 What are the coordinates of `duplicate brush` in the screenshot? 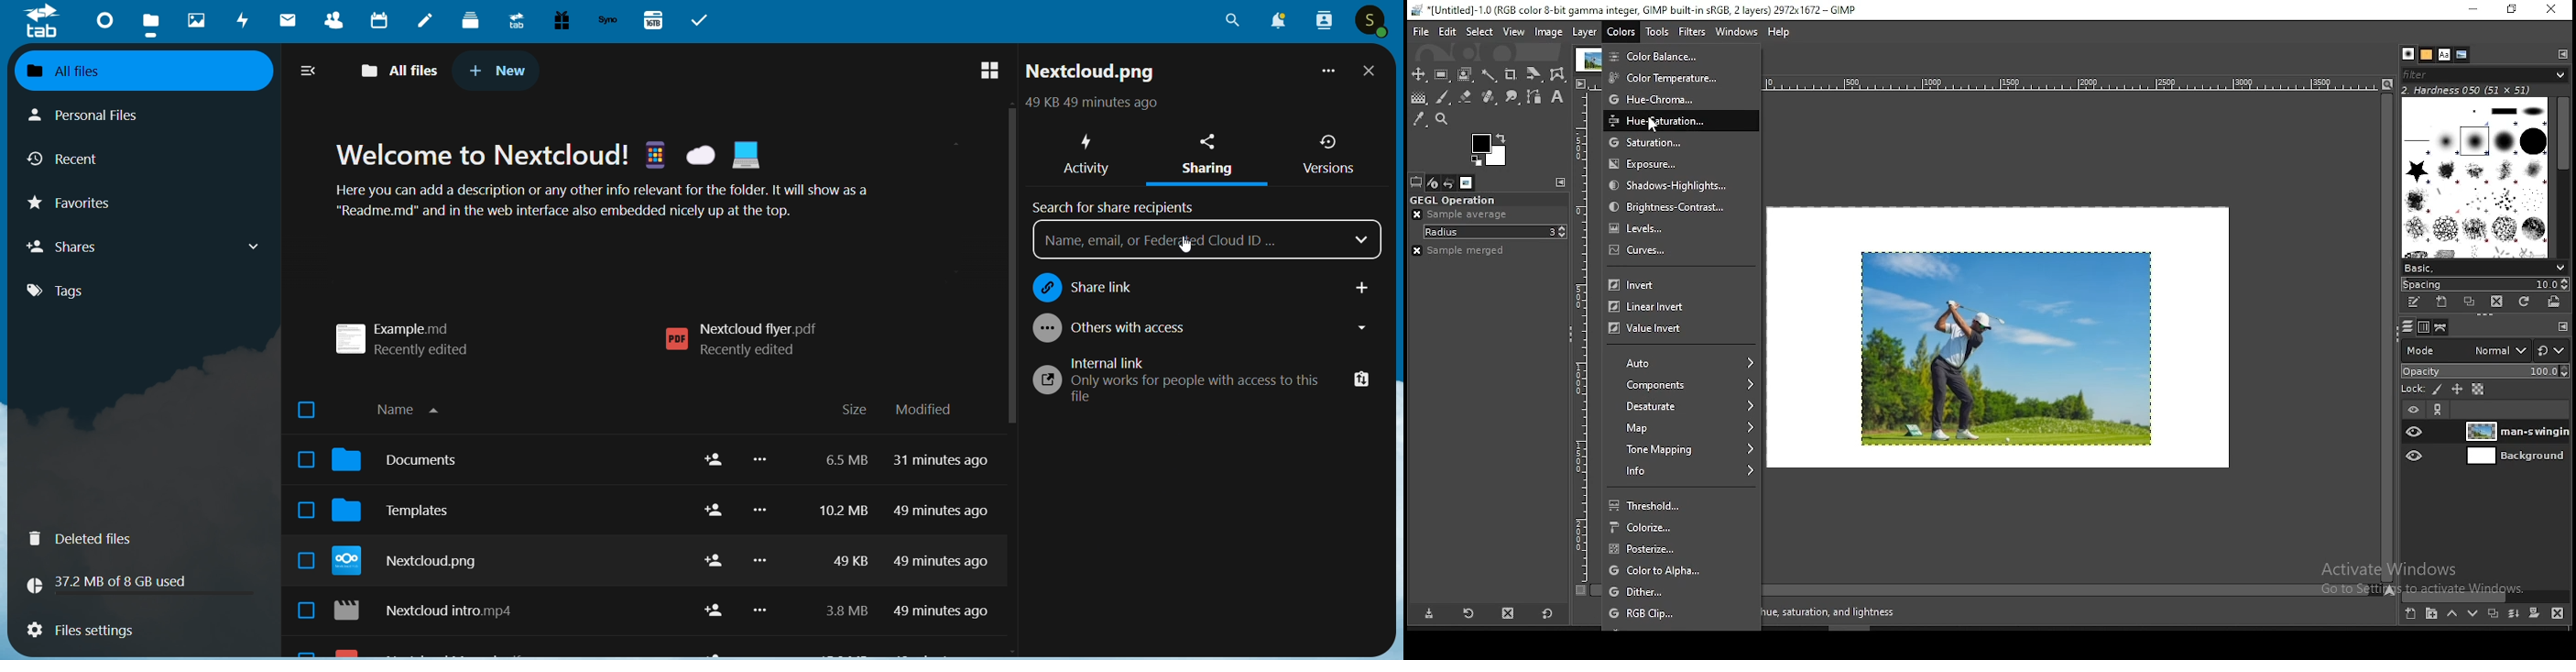 It's located at (2470, 302).